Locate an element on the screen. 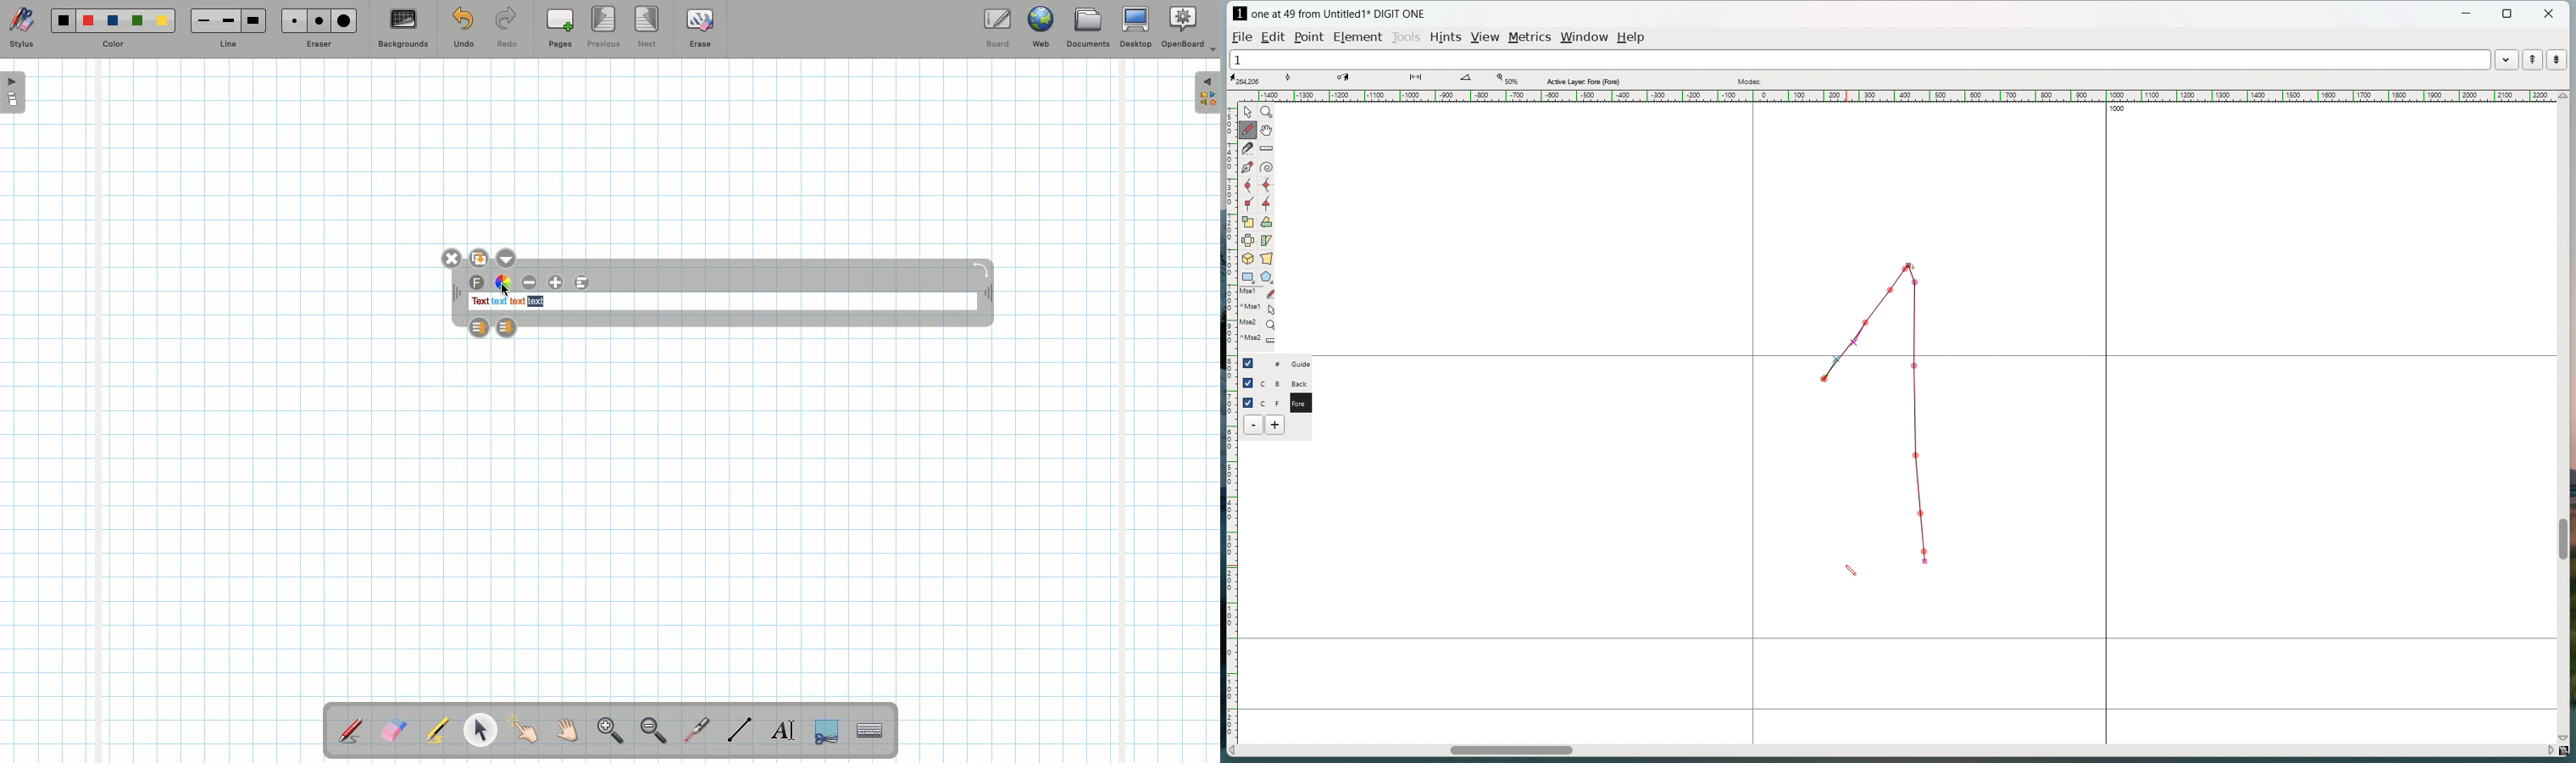 Image resolution: width=2576 pixels, height=784 pixels. add a point then drag out its control points is located at coordinates (1248, 167).